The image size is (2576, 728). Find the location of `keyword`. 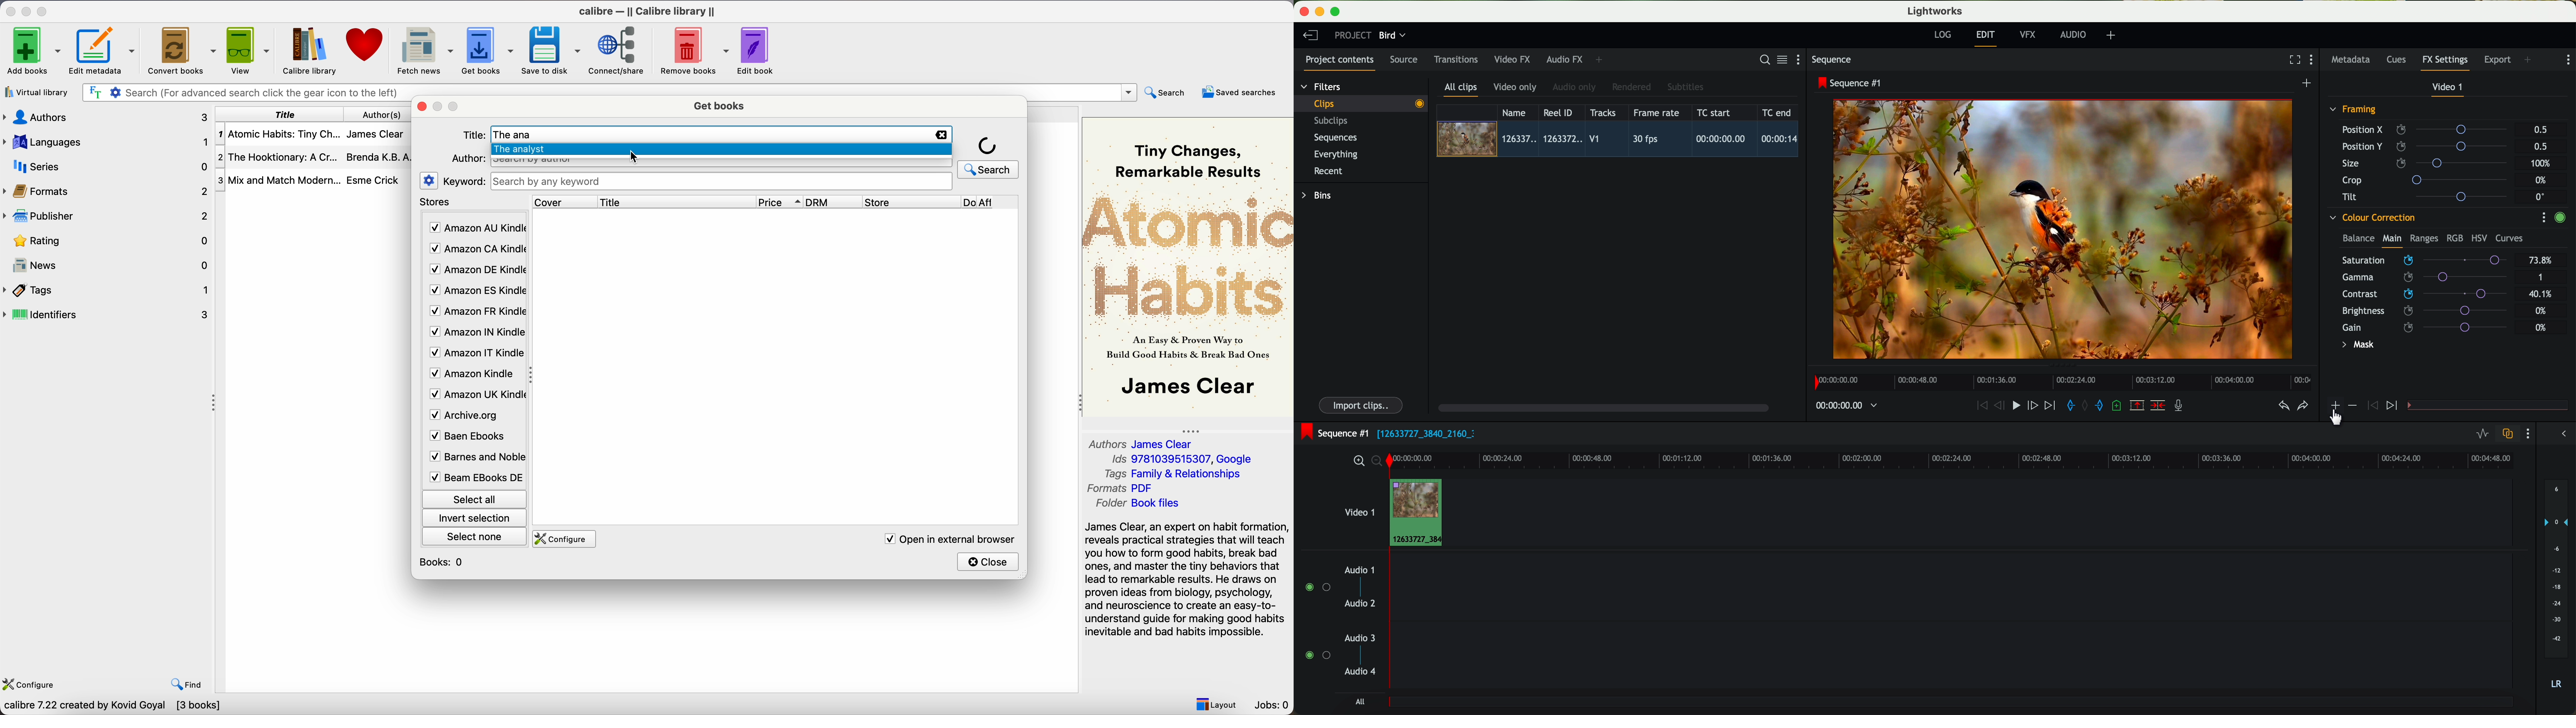

keyword is located at coordinates (465, 182).